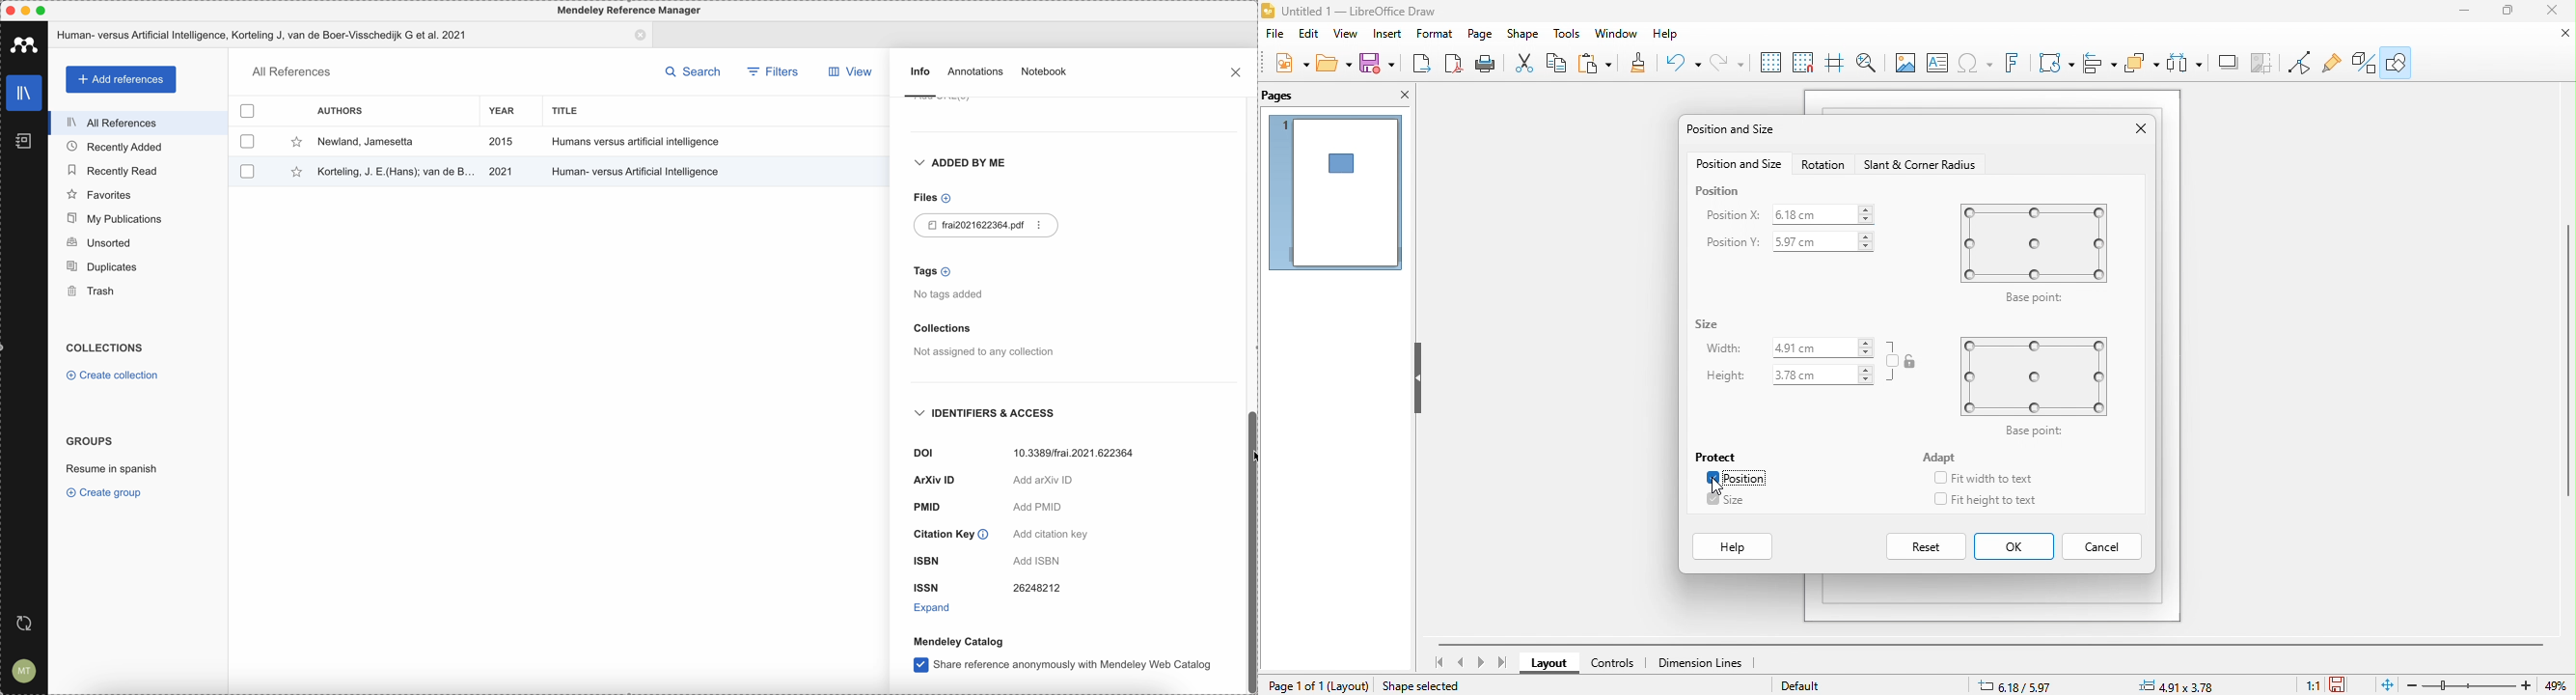 The width and height of the screenshot is (2576, 700). I want to click on 7.75/8.45, so click(2042, 684).